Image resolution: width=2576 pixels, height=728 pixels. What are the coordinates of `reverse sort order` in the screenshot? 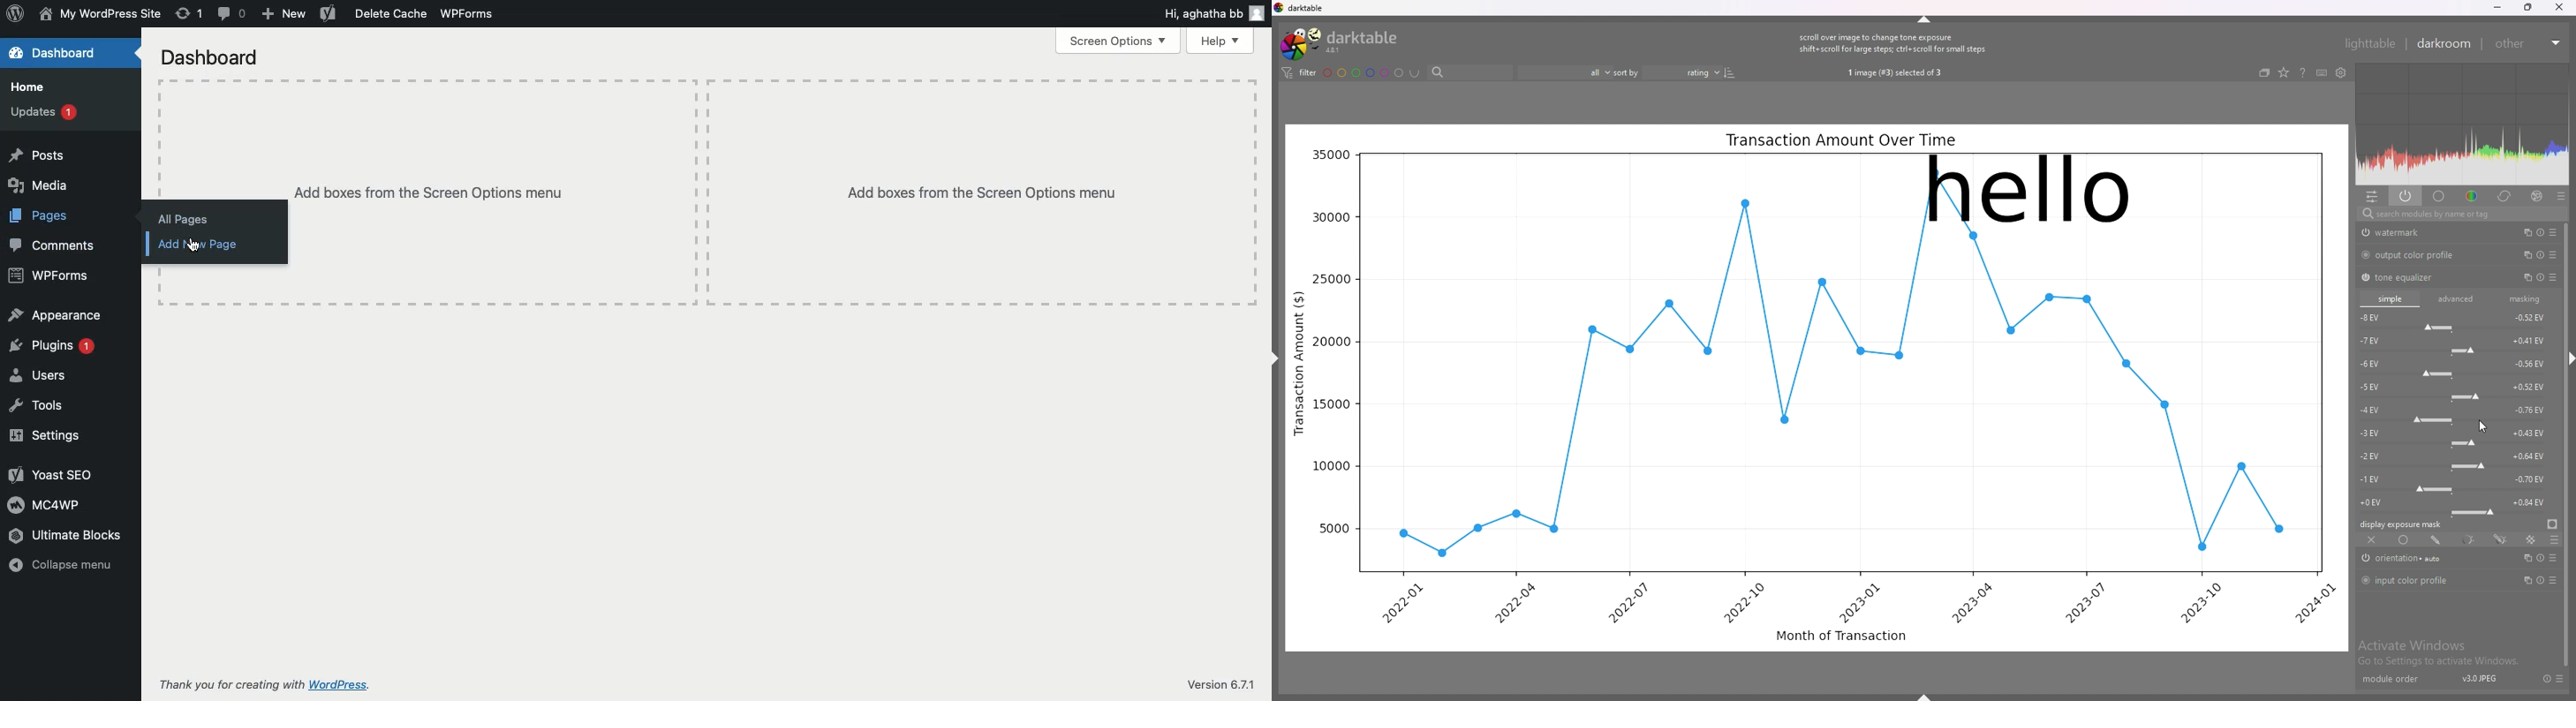 It's located at (1730, 73).